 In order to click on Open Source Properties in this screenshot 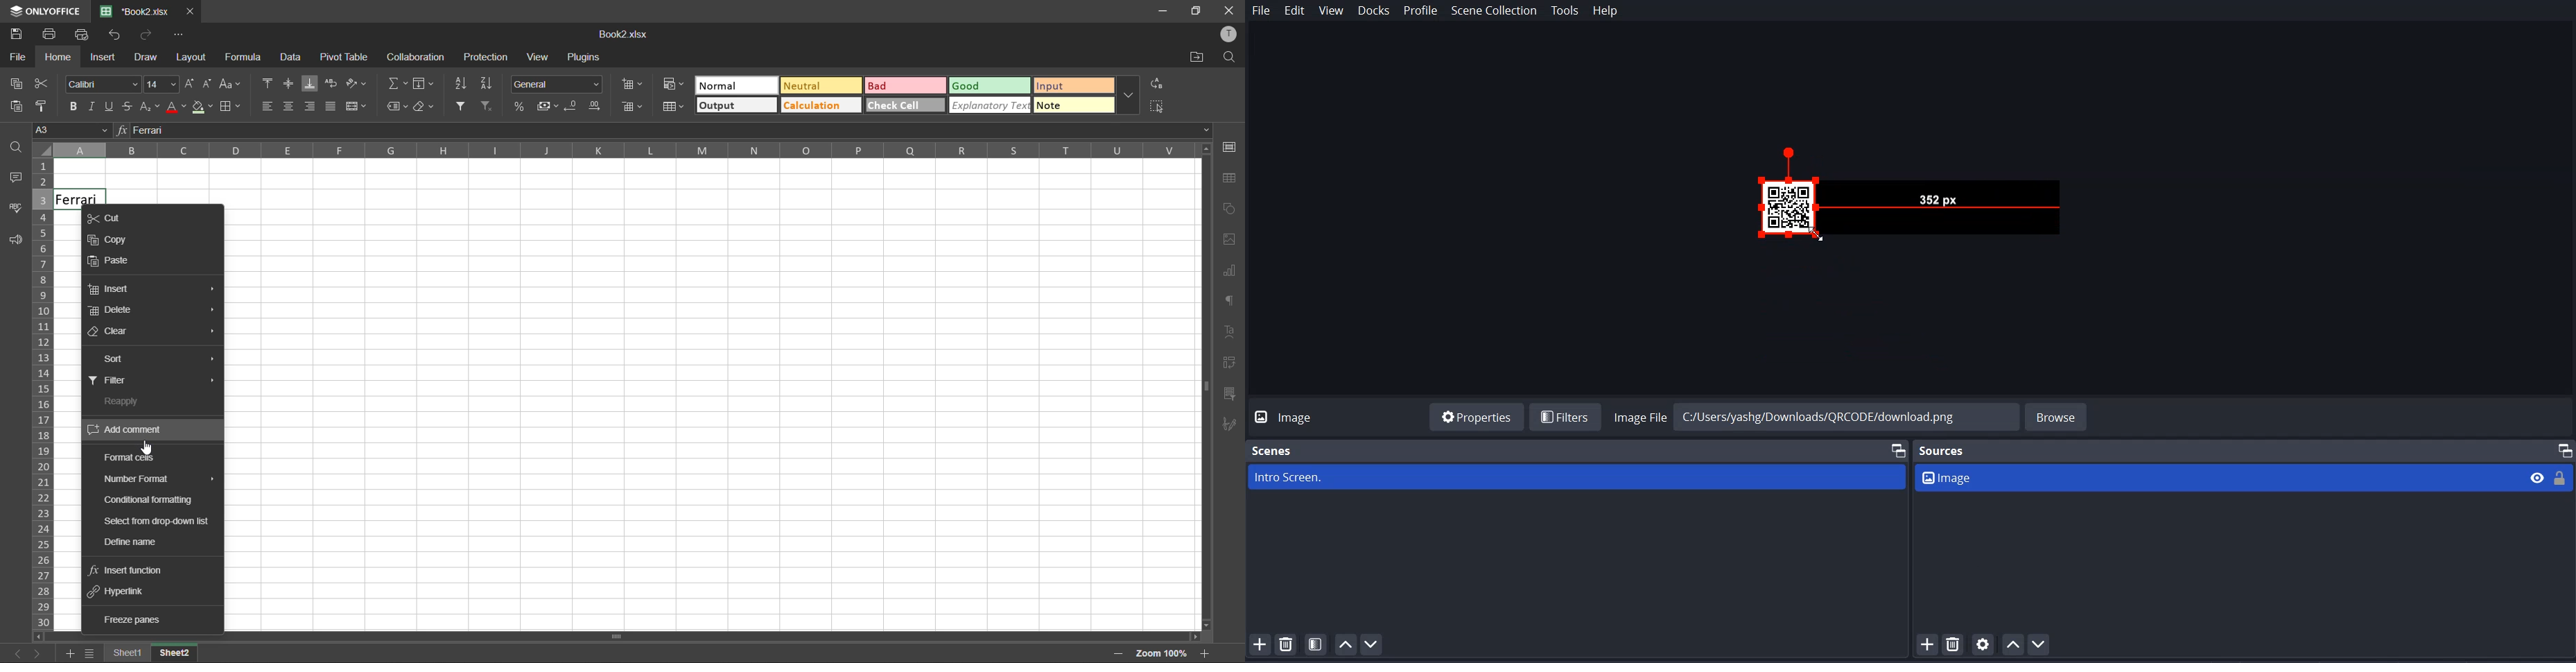, I will do `click(1984, 644)`.